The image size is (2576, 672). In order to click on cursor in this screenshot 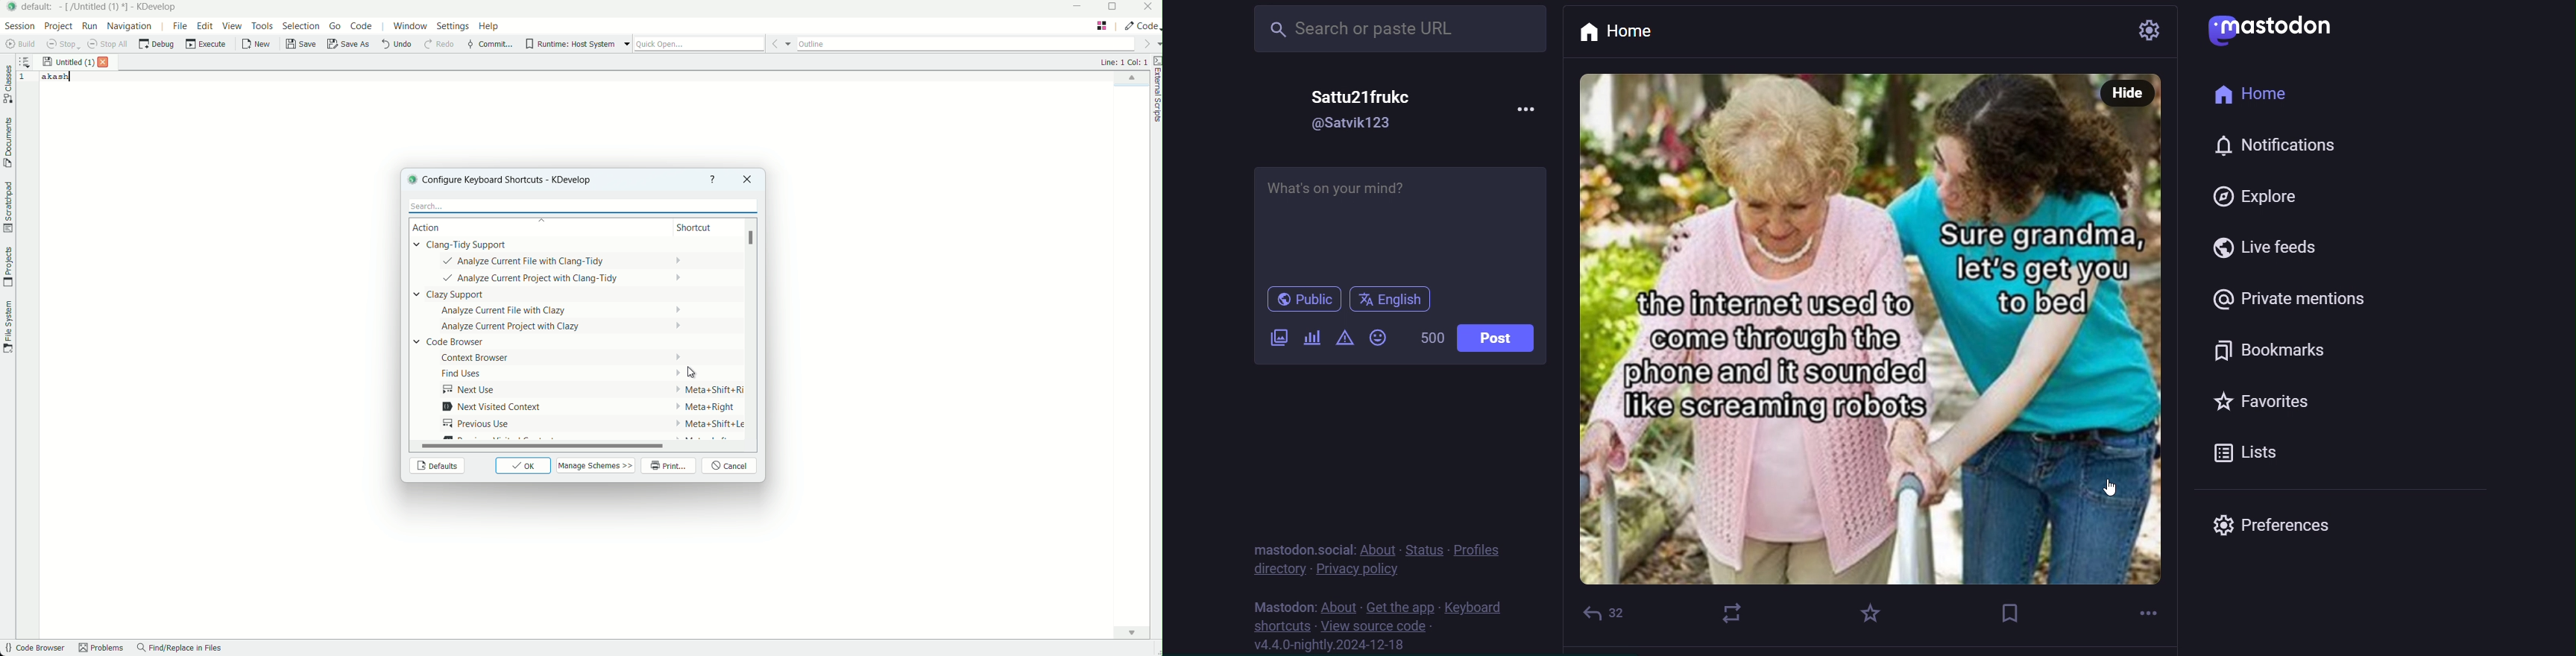, I will do `click(2117, 488)`.